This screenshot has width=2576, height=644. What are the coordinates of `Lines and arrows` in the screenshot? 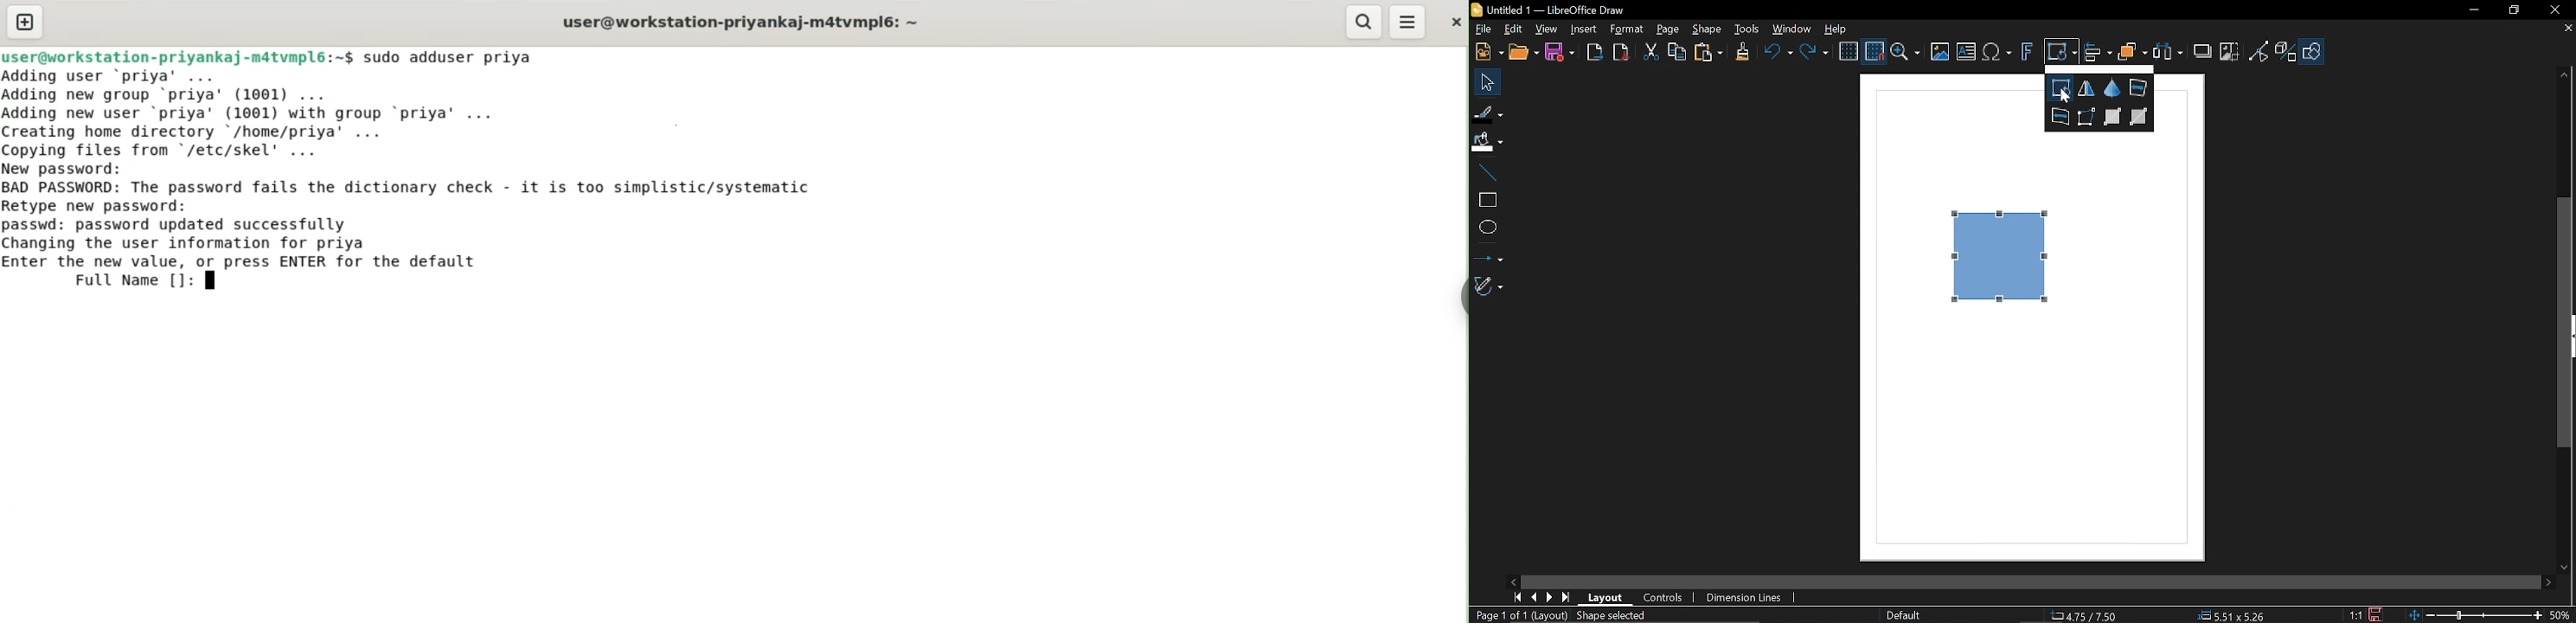 It's located at (1488, 256).